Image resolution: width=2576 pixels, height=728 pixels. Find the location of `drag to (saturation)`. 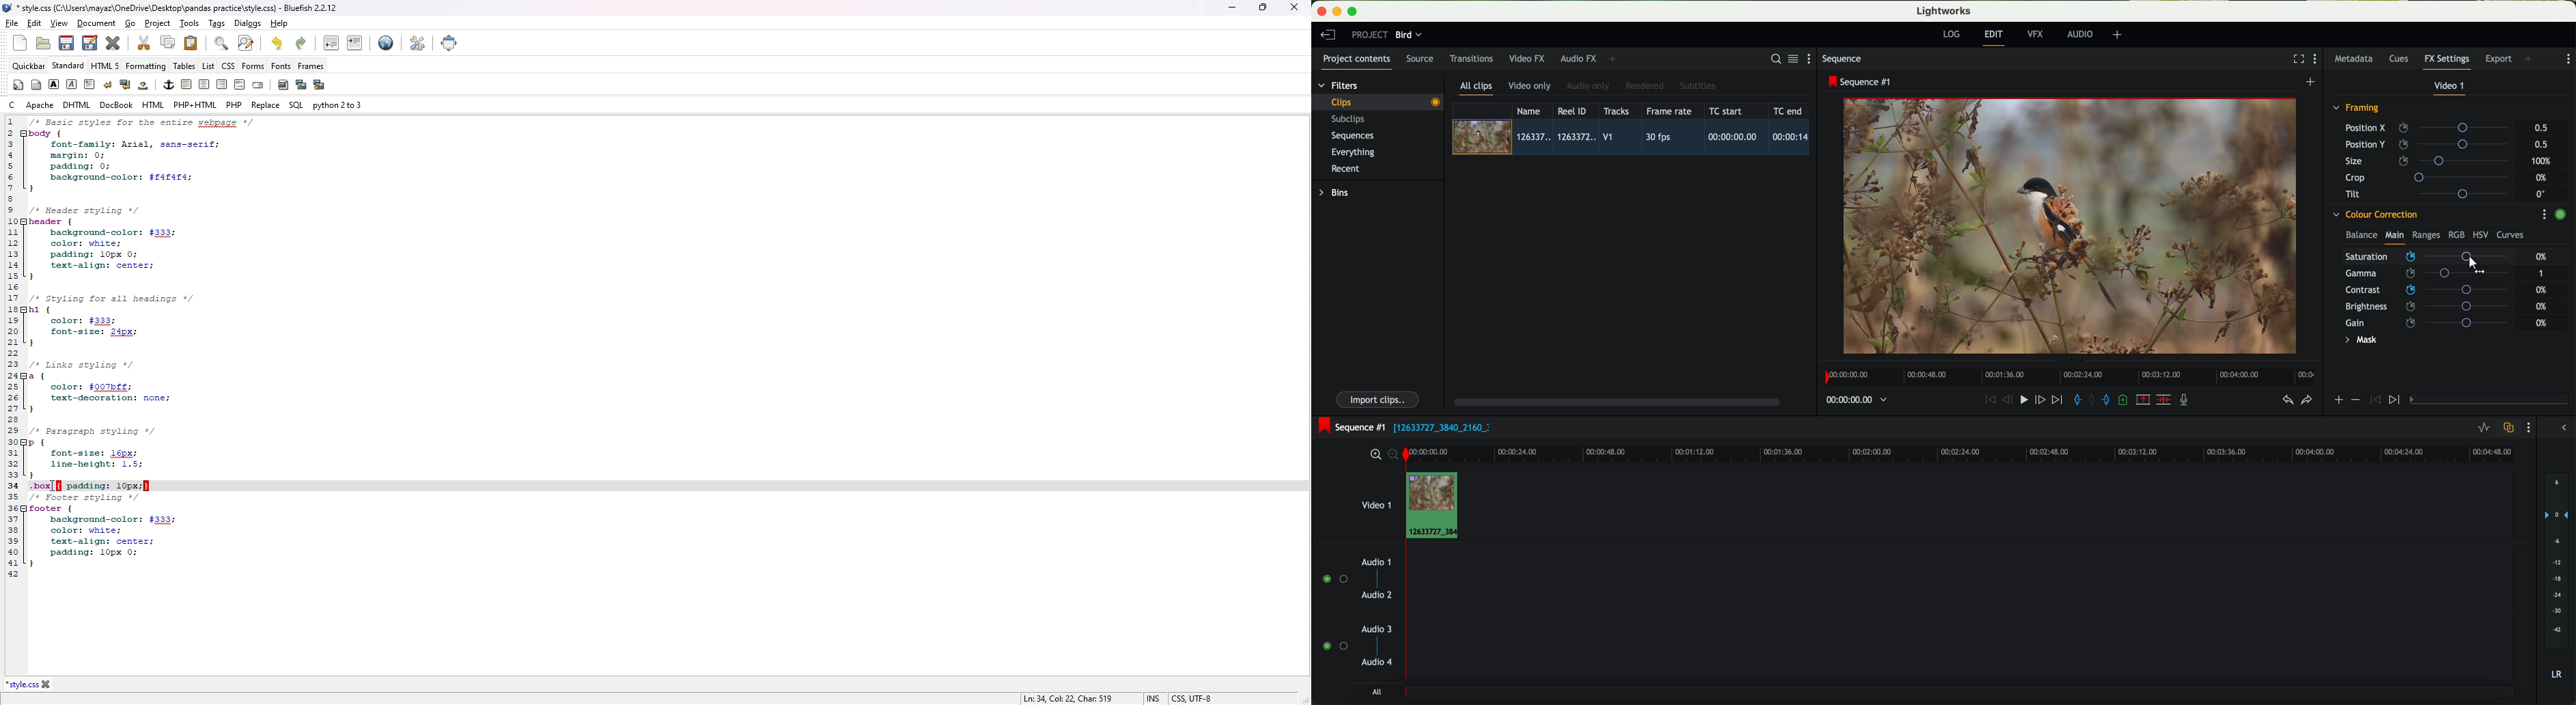

drag to (saturation) is located at coordinates (2433, 257).